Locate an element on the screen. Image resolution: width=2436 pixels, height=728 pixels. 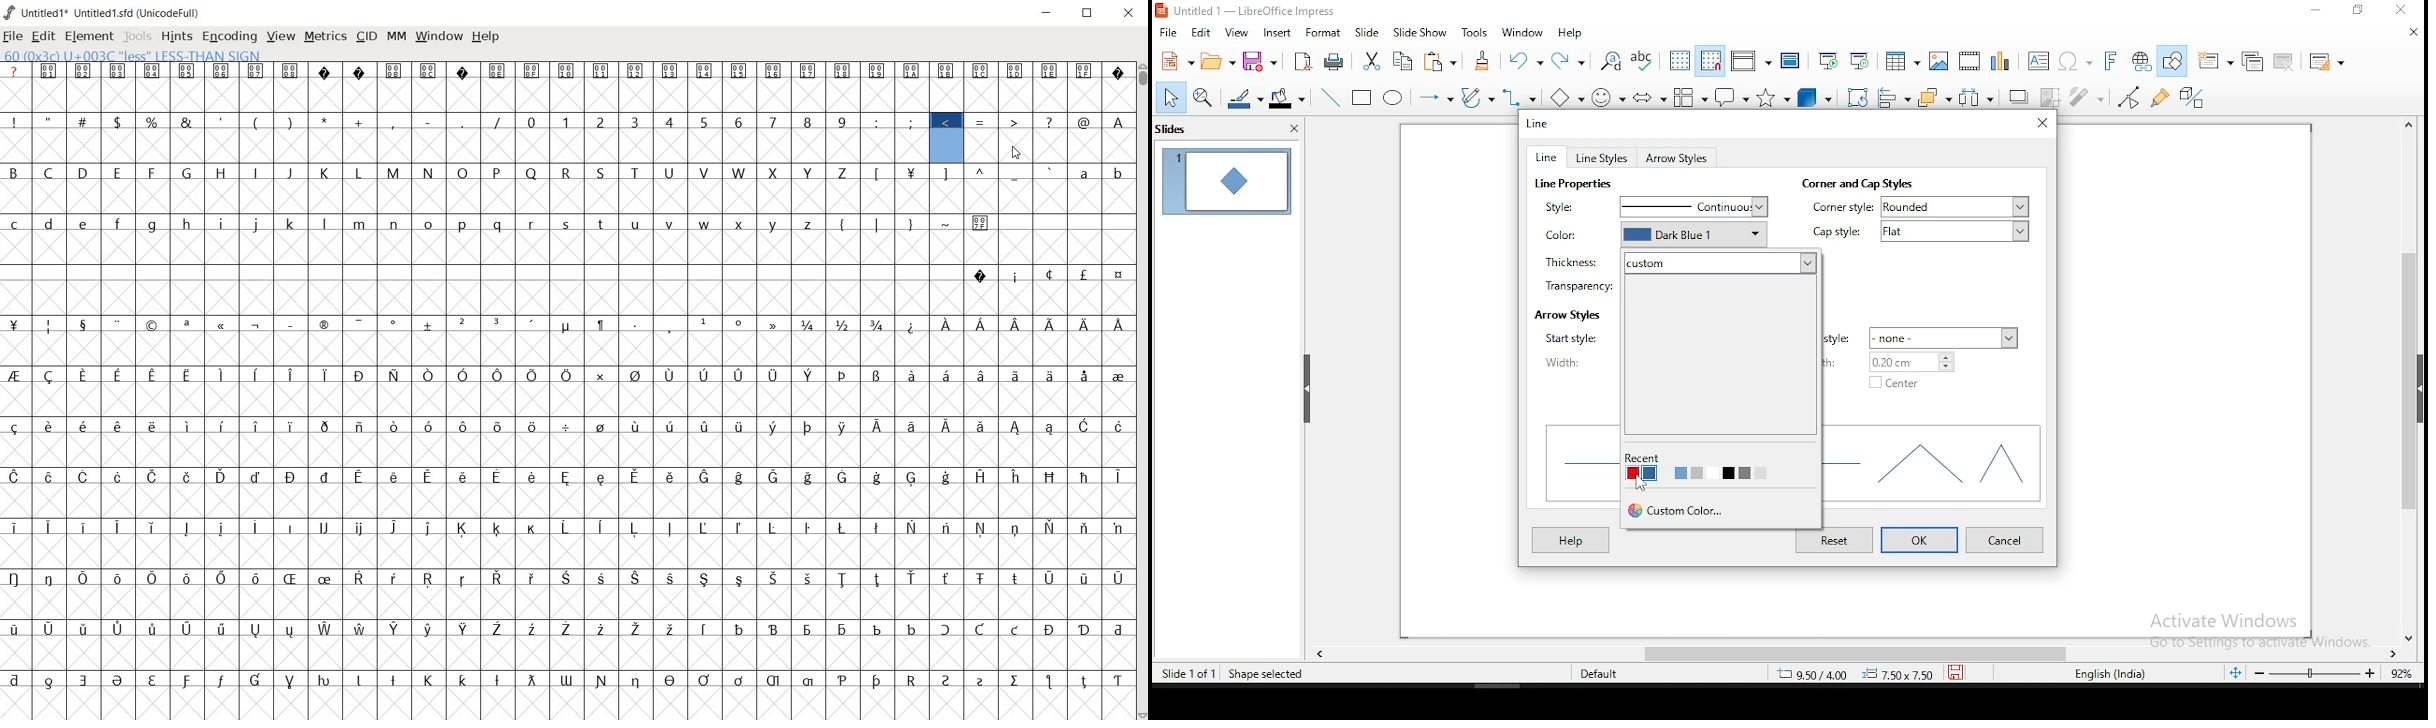
stars and banners is located at coordinates (1775, 97).